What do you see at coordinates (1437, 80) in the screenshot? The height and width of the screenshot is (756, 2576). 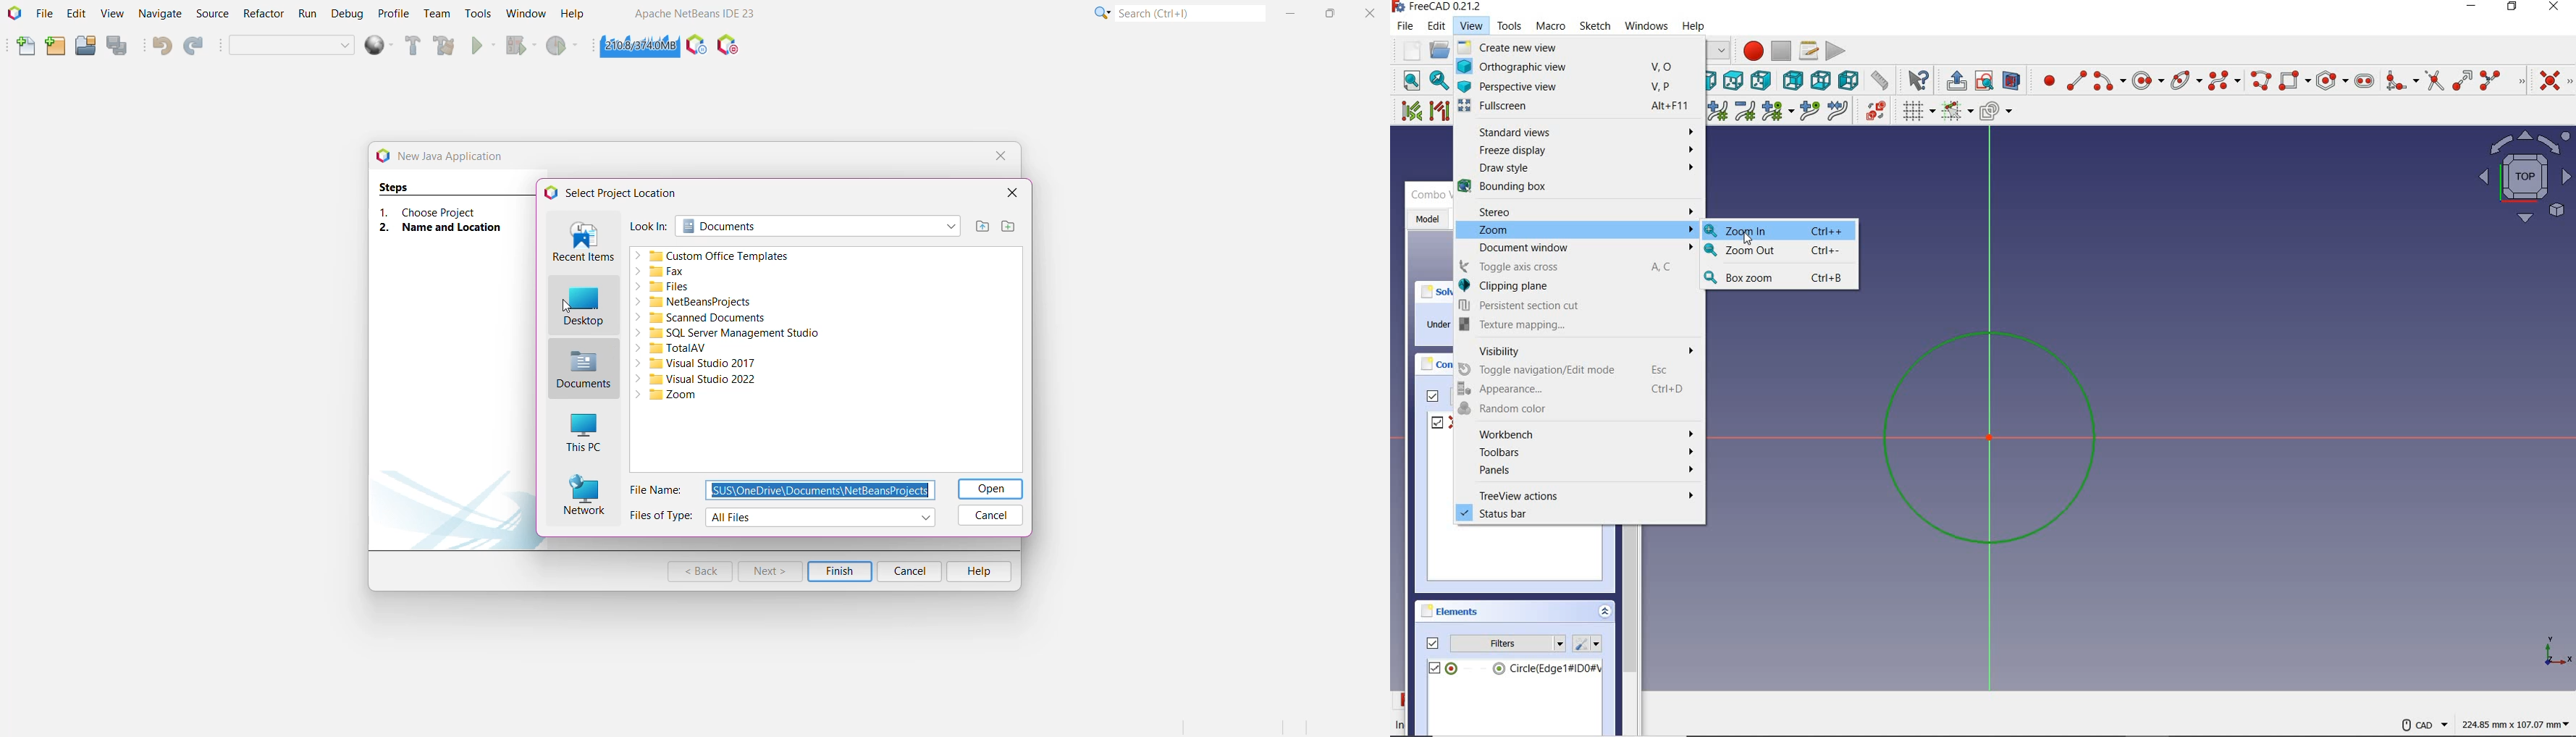 I see `fit selection` at bounding box center [1437, 80].